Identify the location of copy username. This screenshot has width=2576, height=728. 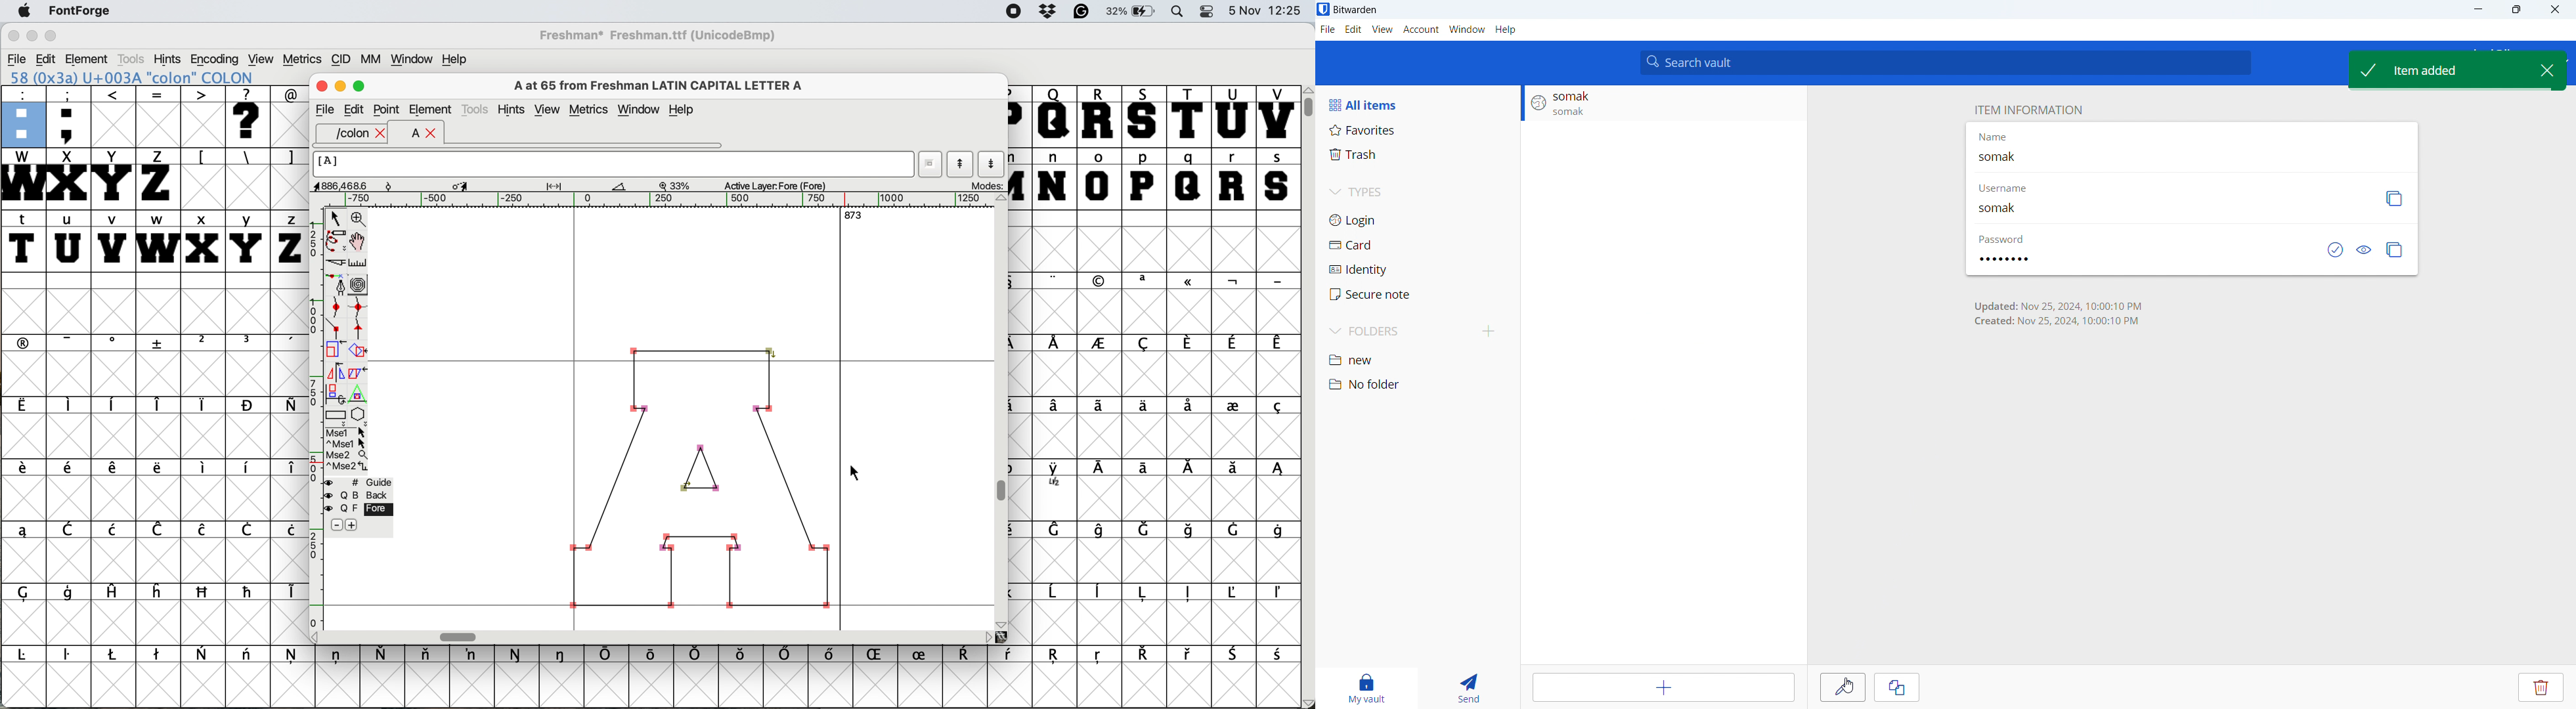
(2394, 200).